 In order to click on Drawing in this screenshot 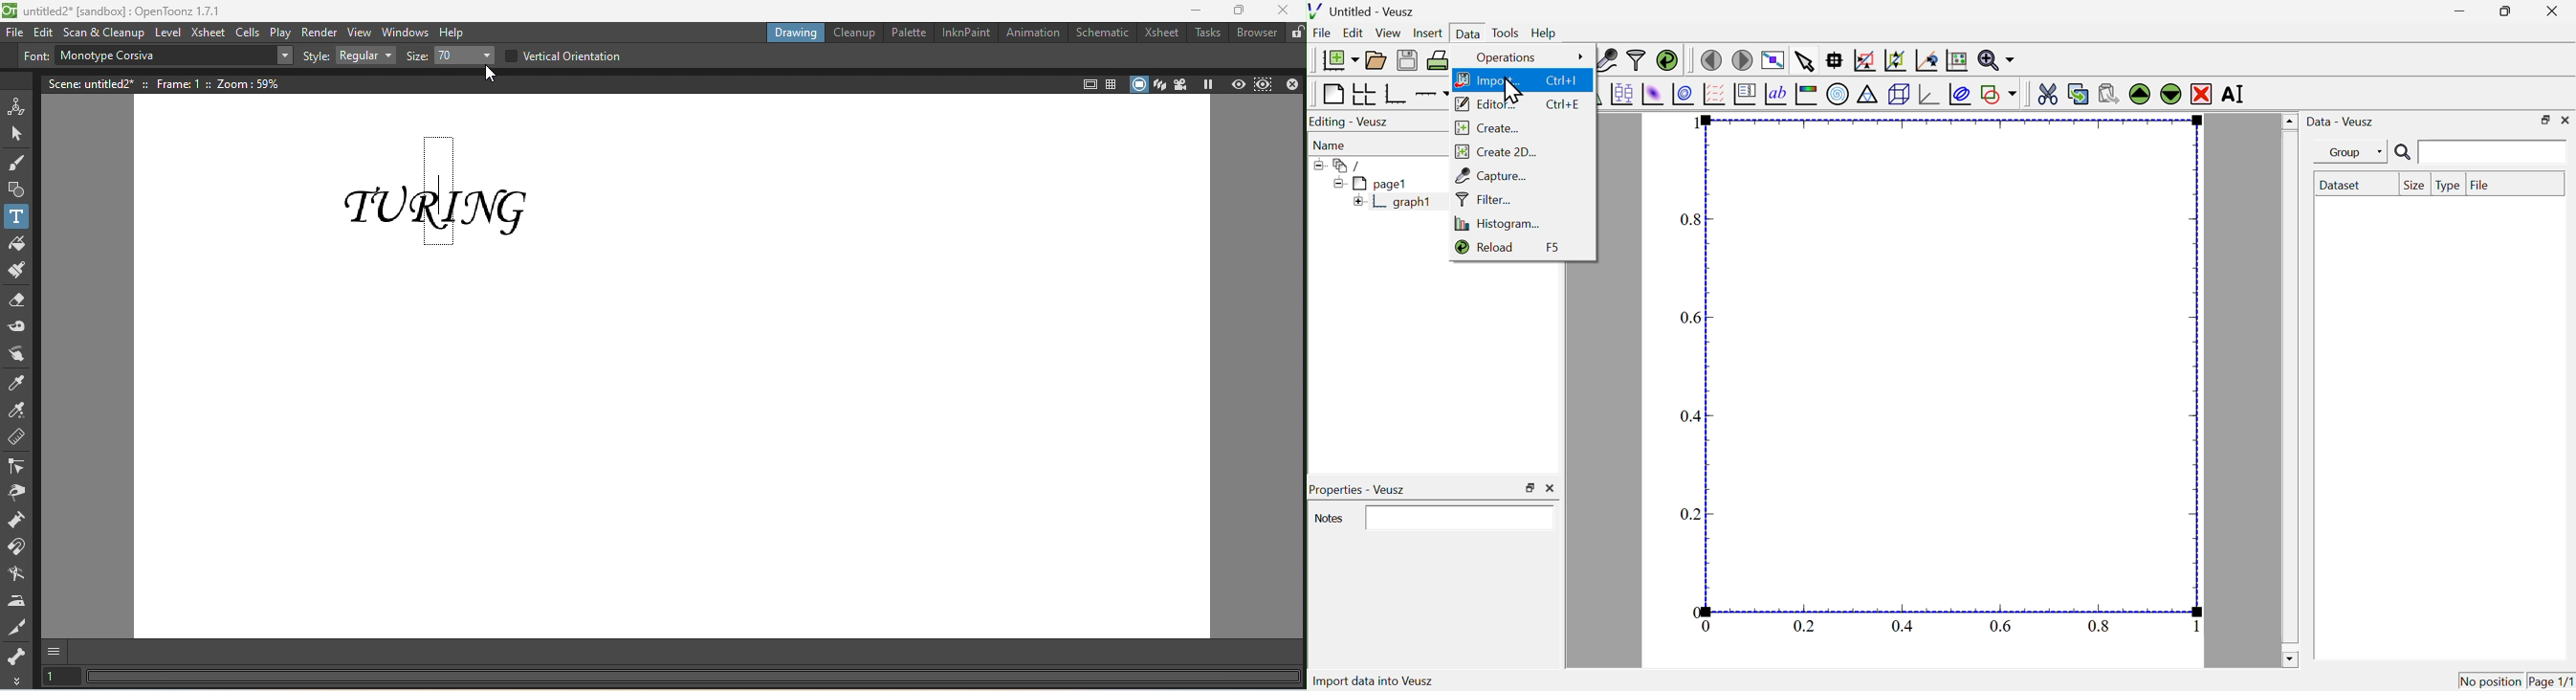, I will do `click(793, 33)`.